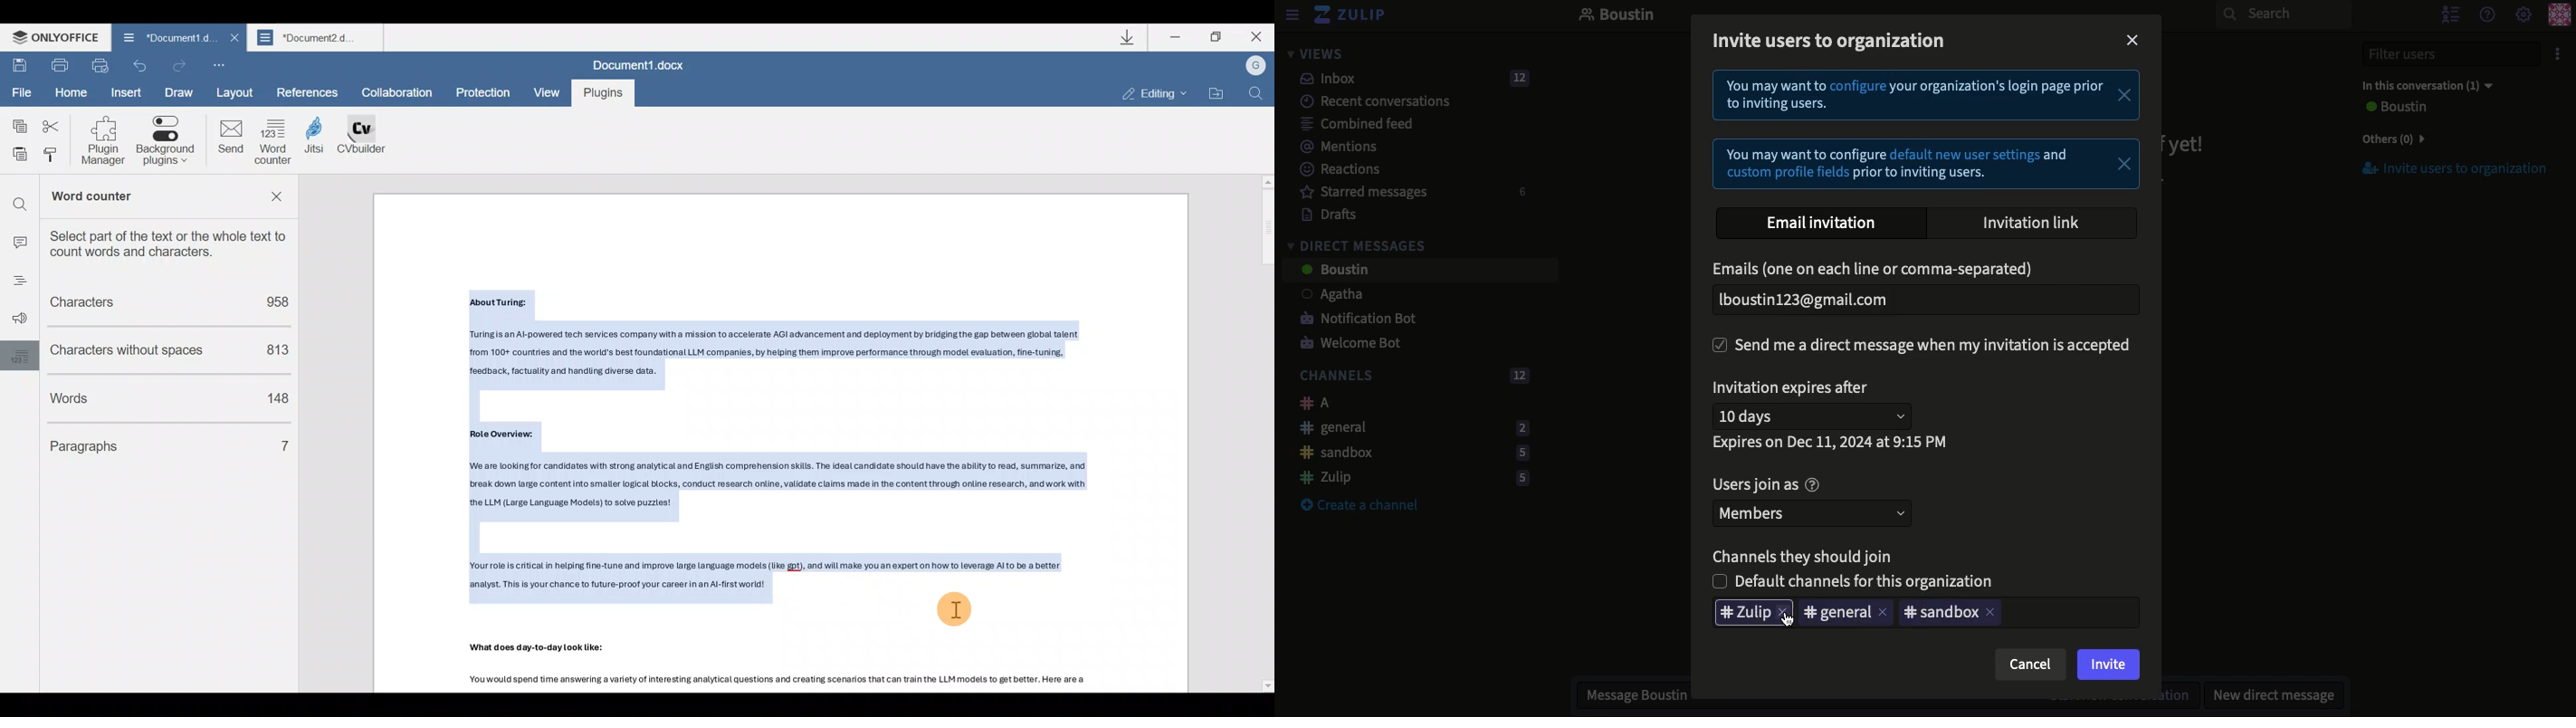 This screenshot has height=728, width=2576. I want to click on Hide users list, so click(2448, 14).